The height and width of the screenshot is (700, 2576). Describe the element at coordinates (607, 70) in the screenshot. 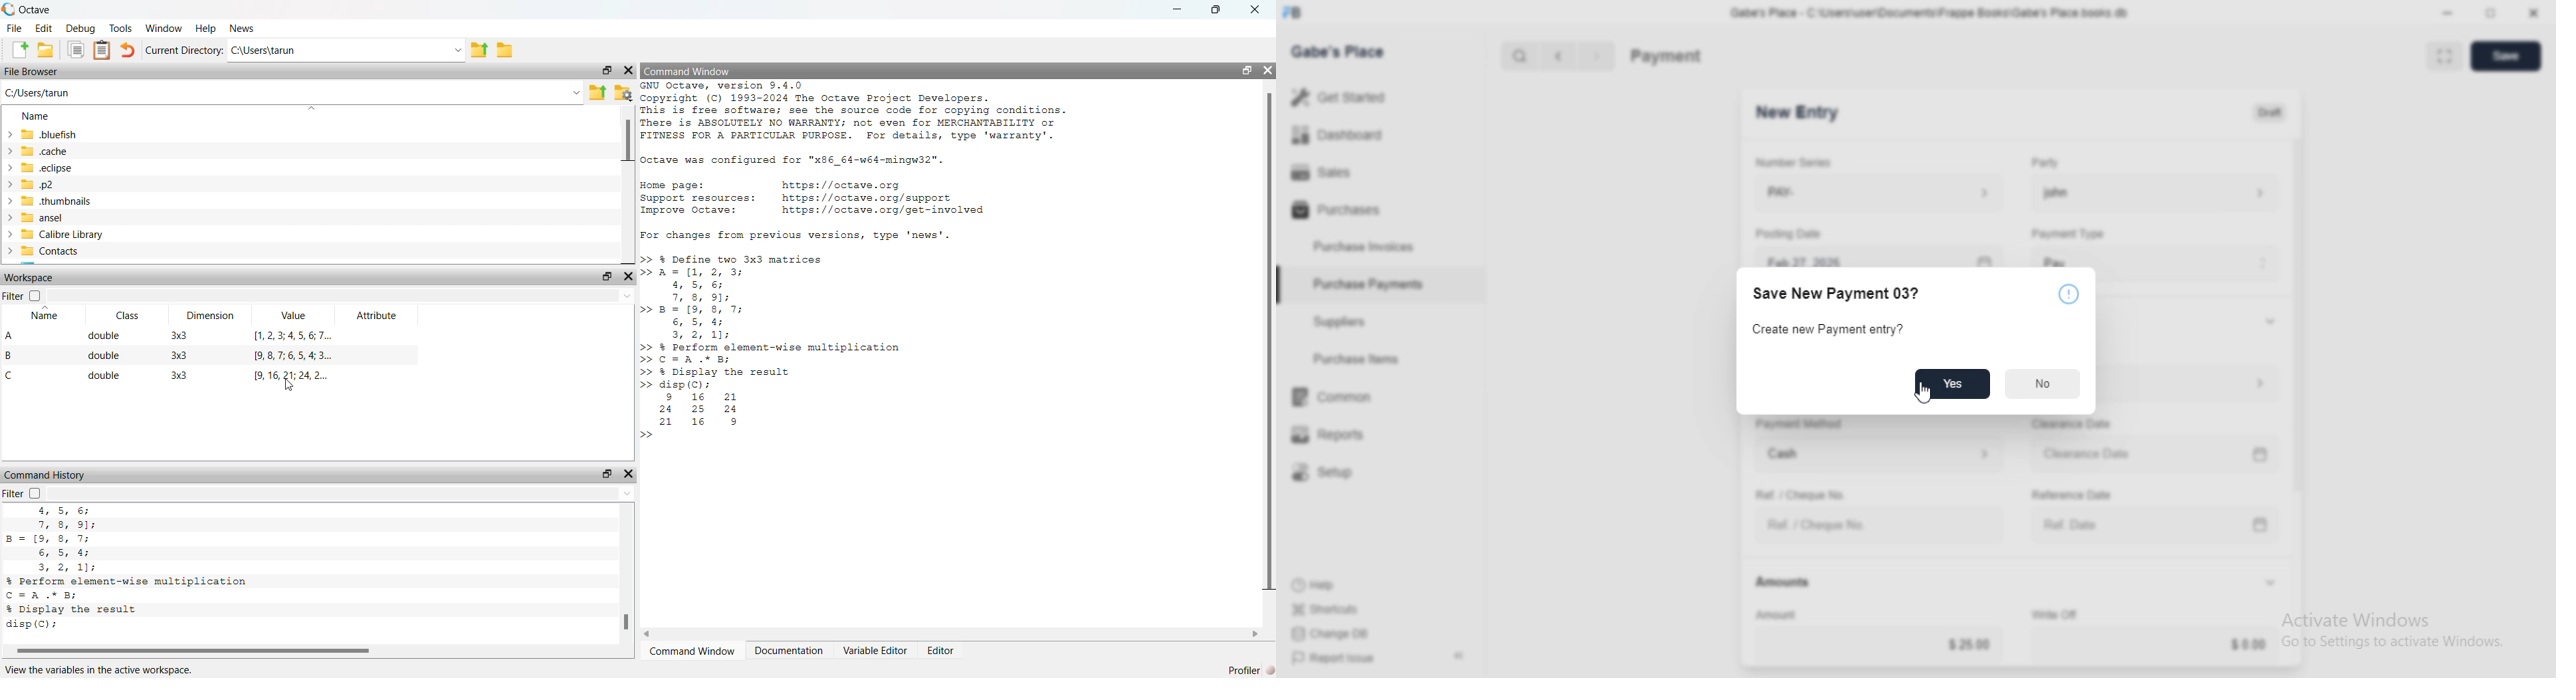

I see `Restore Down` at that location.